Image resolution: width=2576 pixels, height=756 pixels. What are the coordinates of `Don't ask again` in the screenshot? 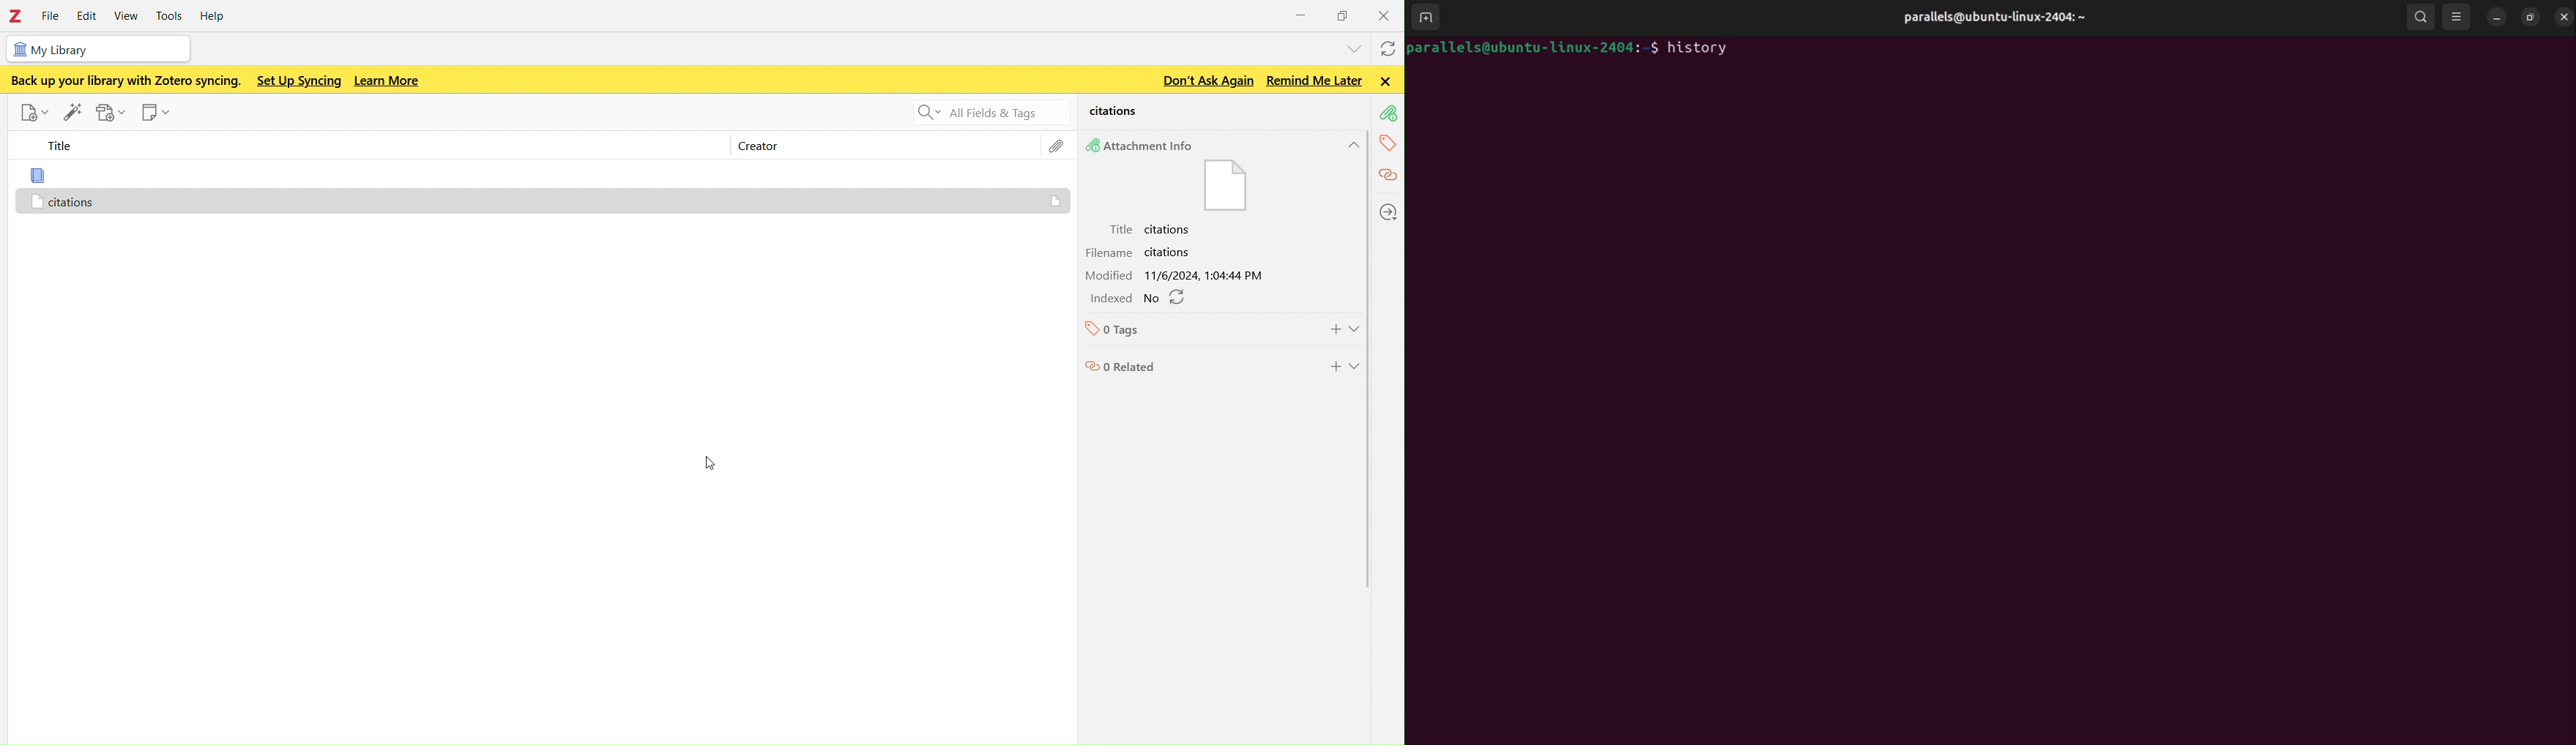 It's located at (1205, 80).